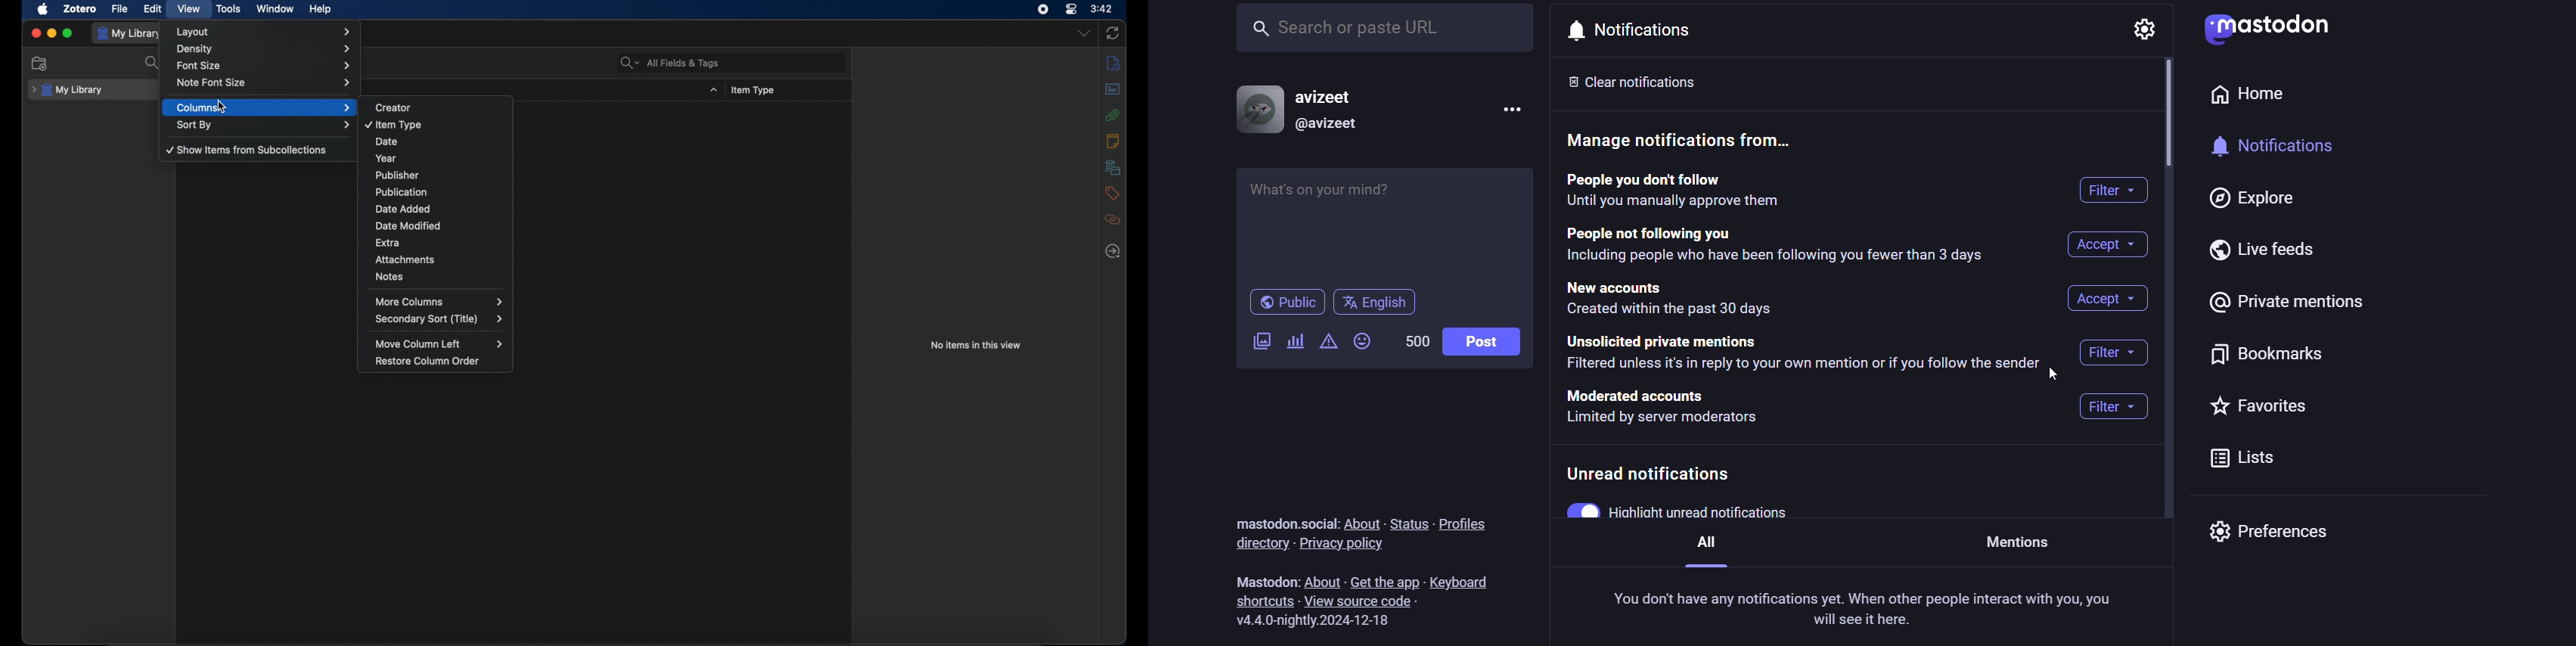  I want to click on All, so click(1702, 551).